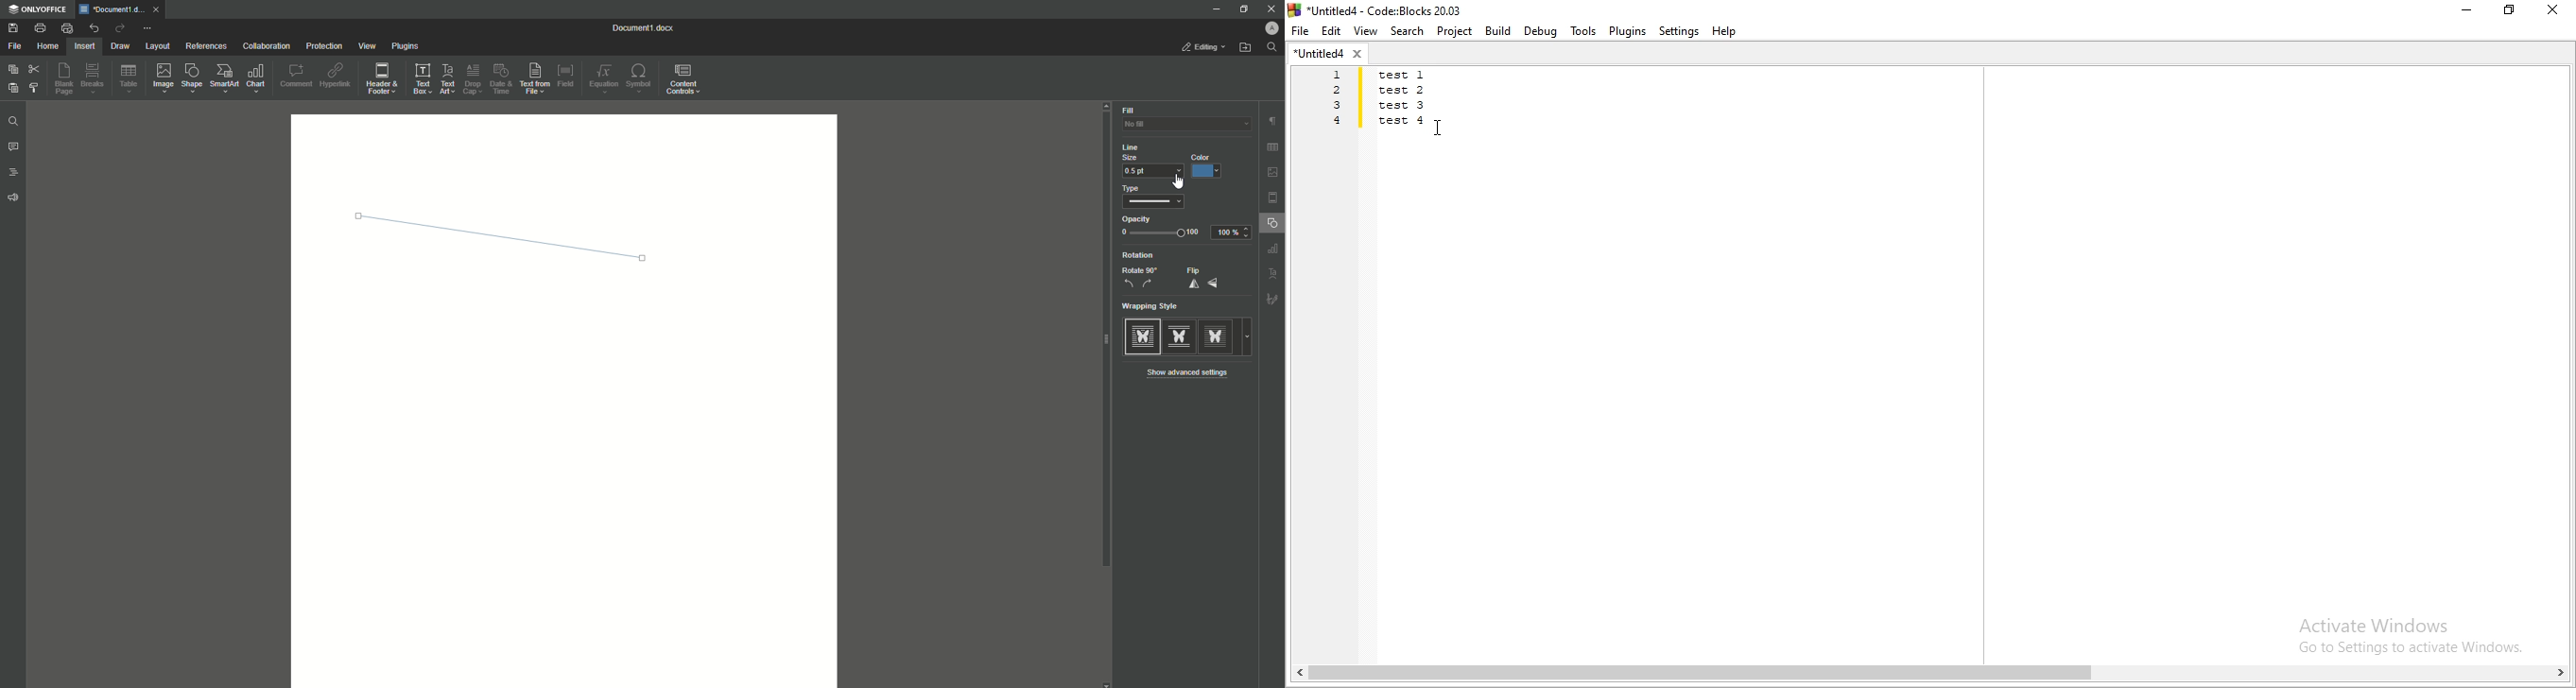 The image size is (2576, 700). I want to click on page, so click(1274, 197).